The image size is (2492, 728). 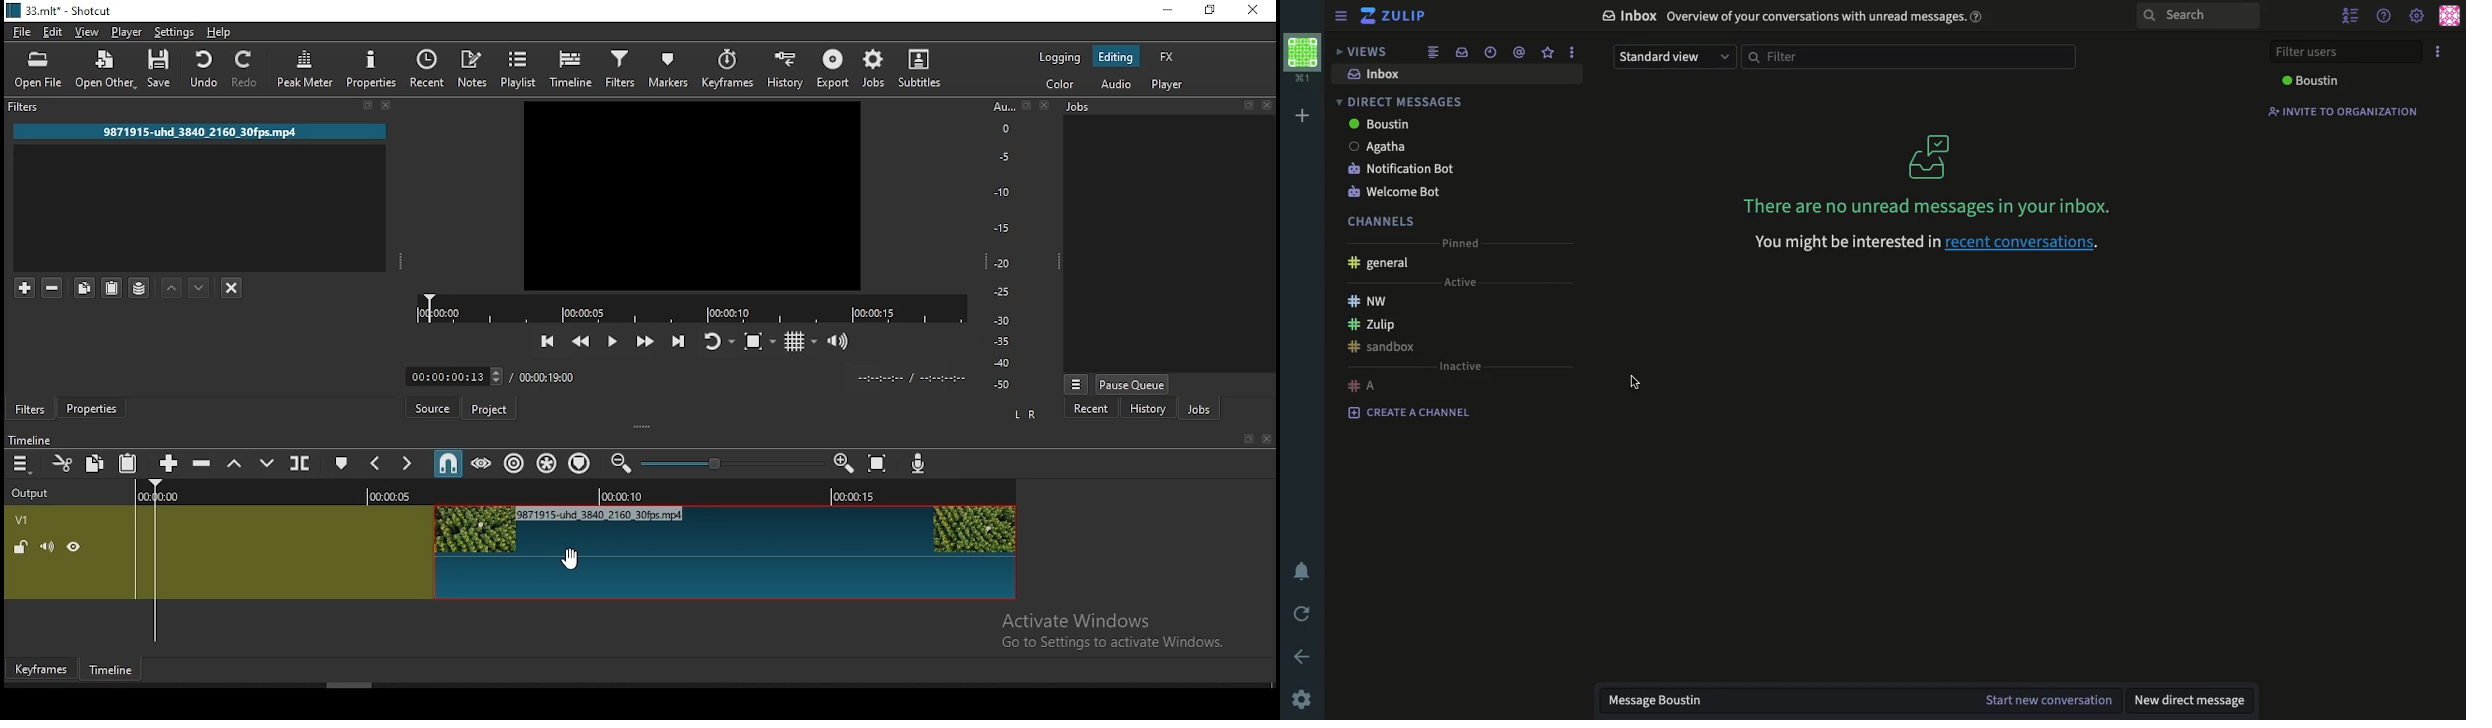 I want to click on help, so click(x=2385, y=16).